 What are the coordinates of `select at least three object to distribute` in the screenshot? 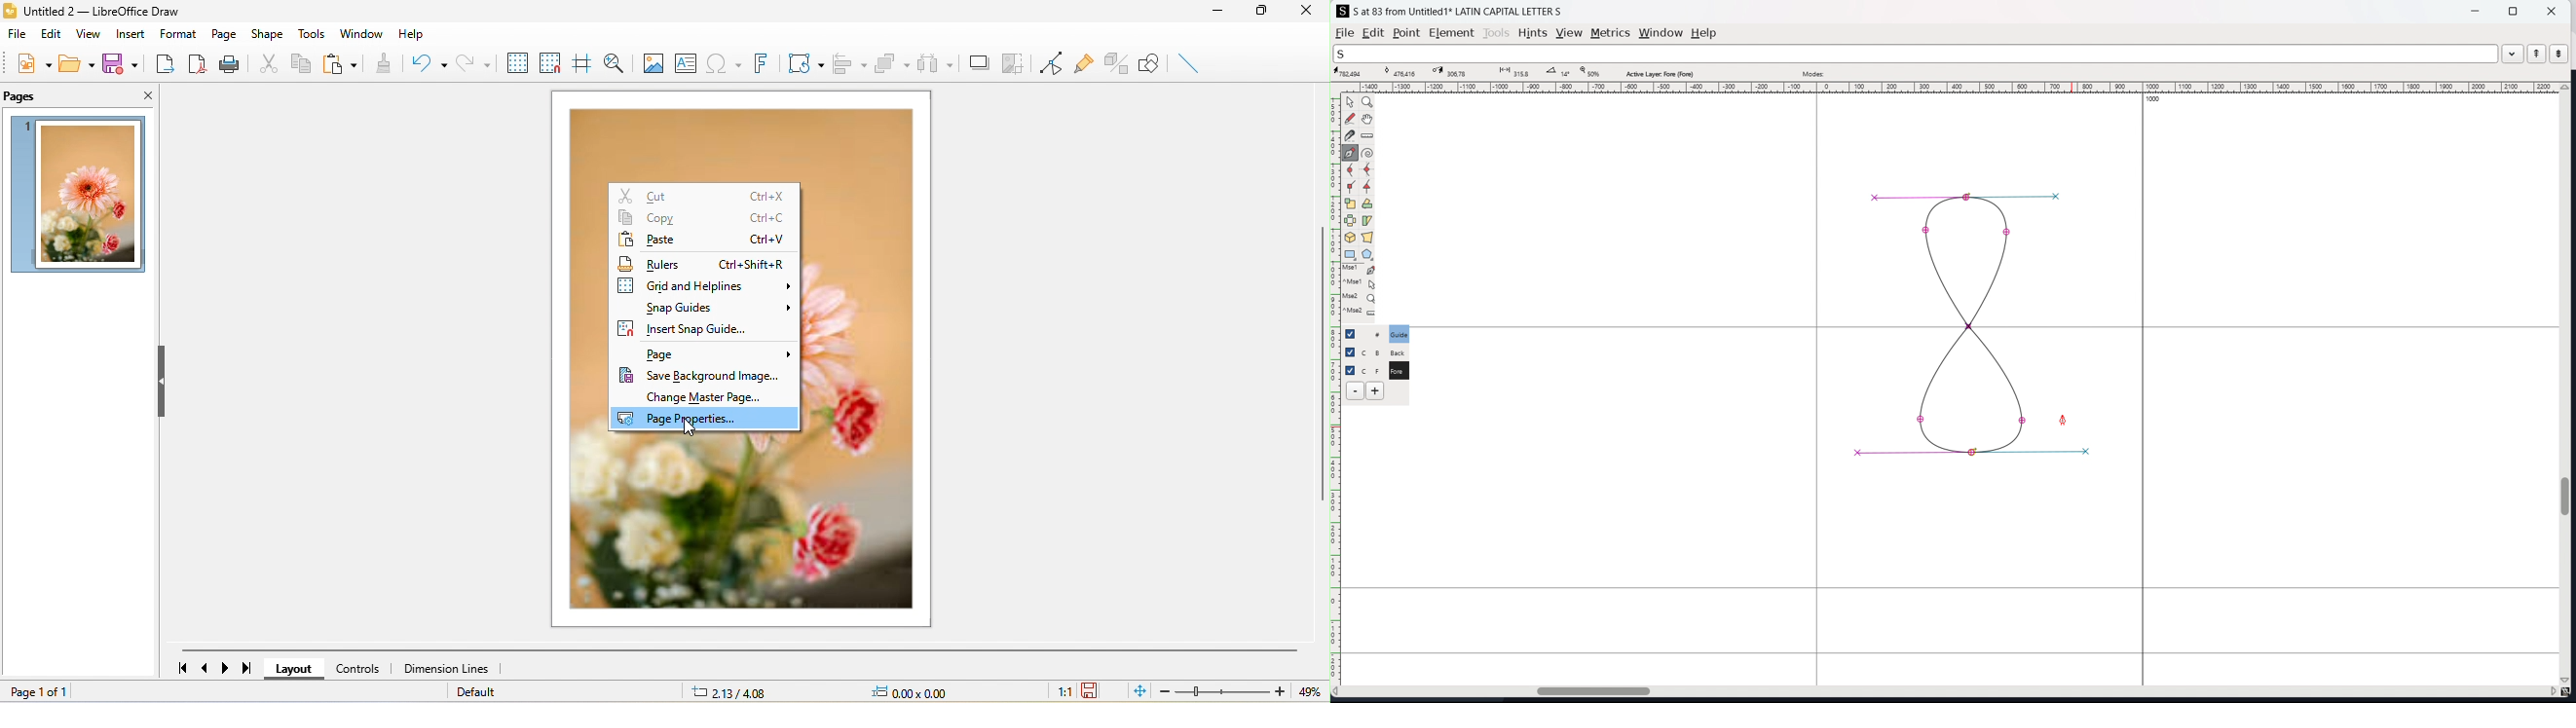 It's located at (934, 61).